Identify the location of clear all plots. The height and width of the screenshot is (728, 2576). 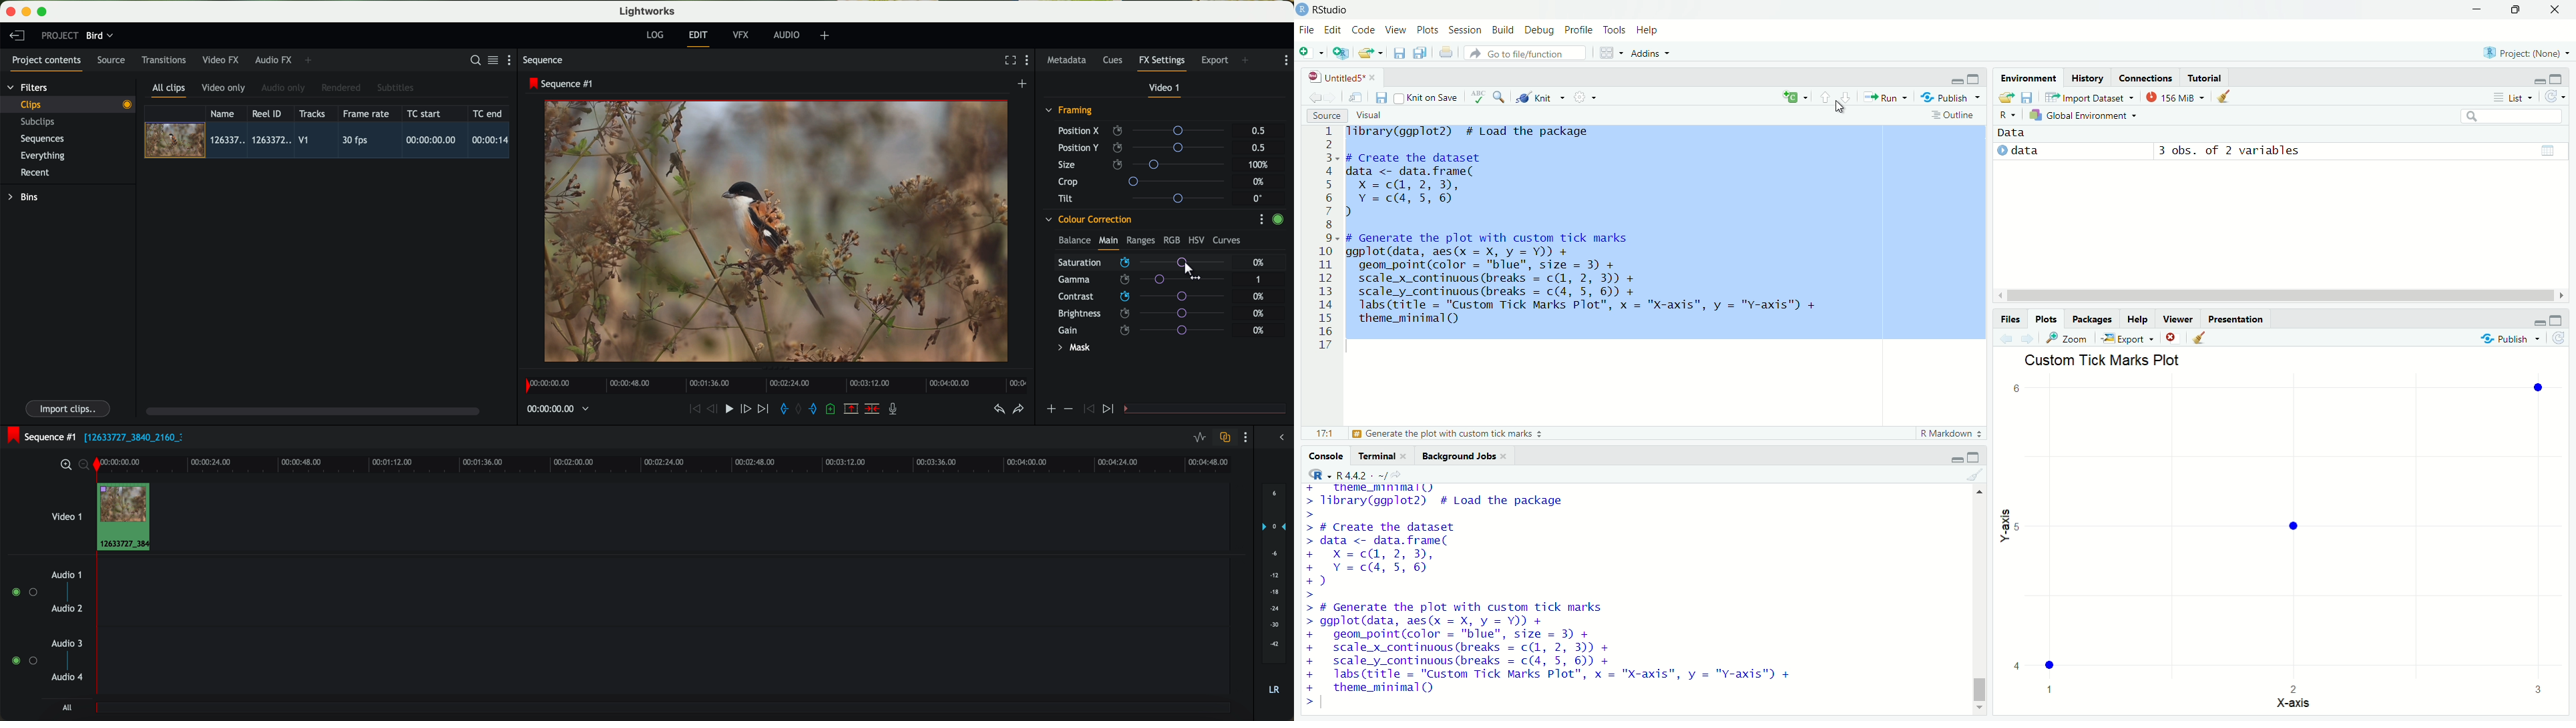
(2199, 338).